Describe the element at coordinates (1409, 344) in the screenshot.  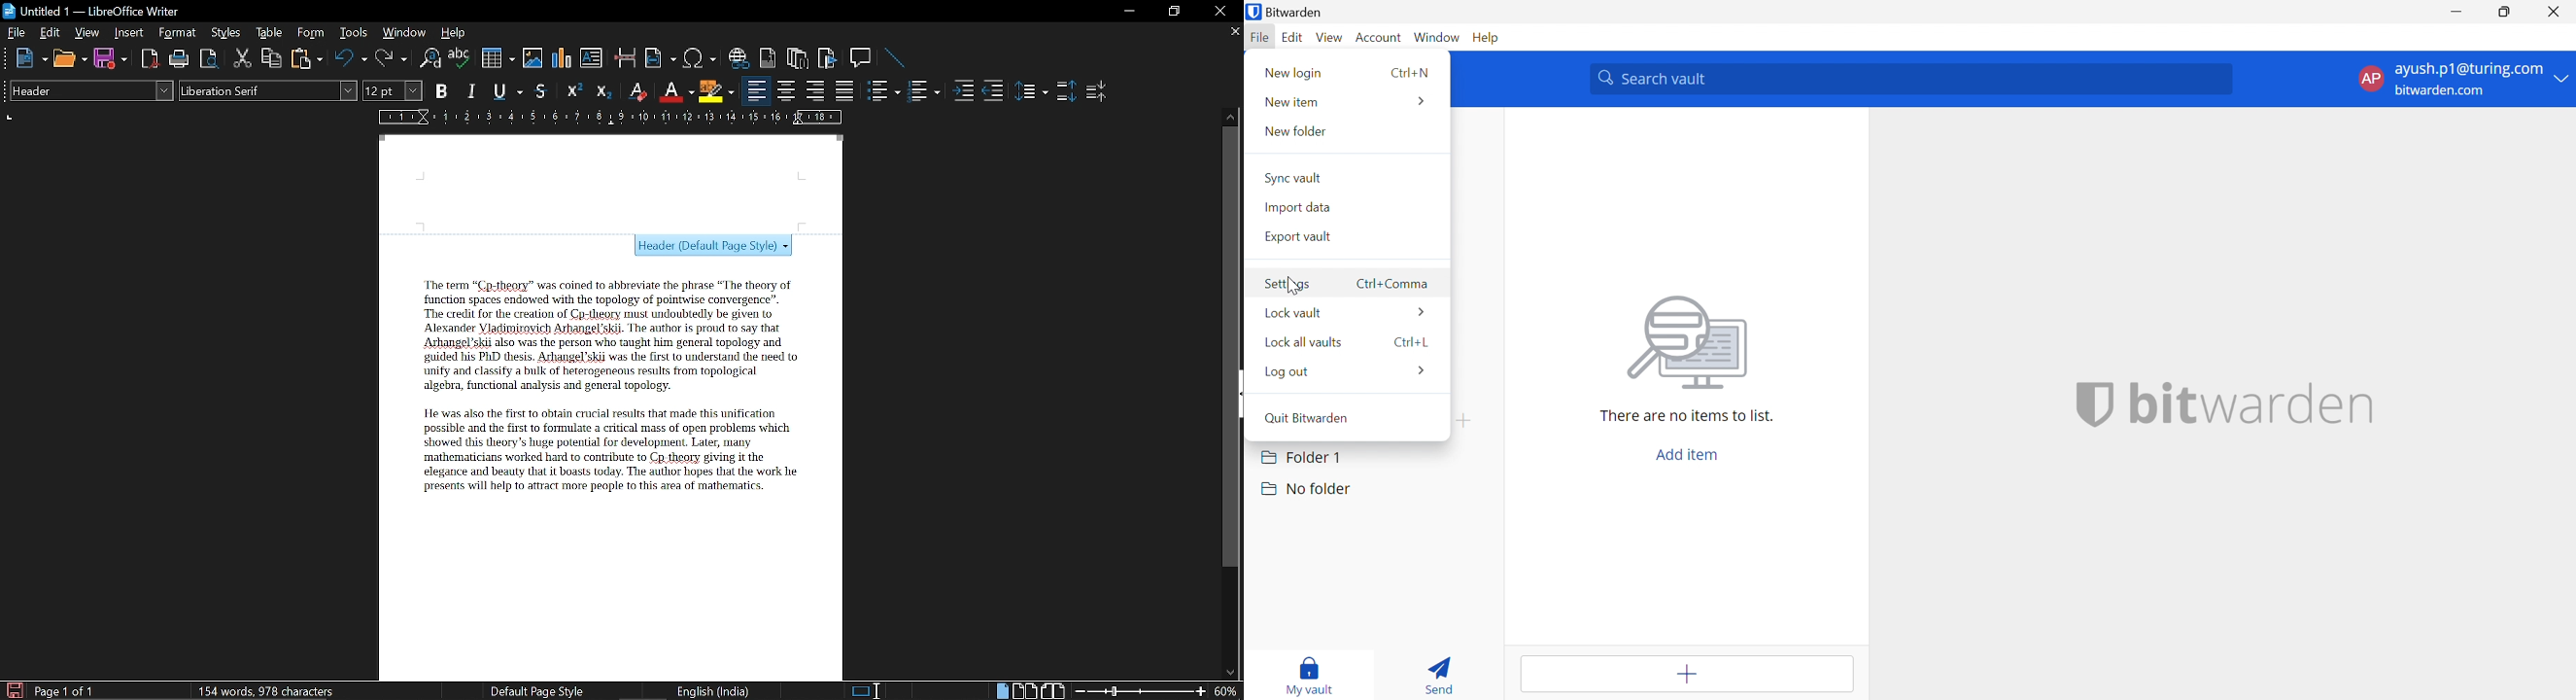
I see `Ctrl+L` at that location.